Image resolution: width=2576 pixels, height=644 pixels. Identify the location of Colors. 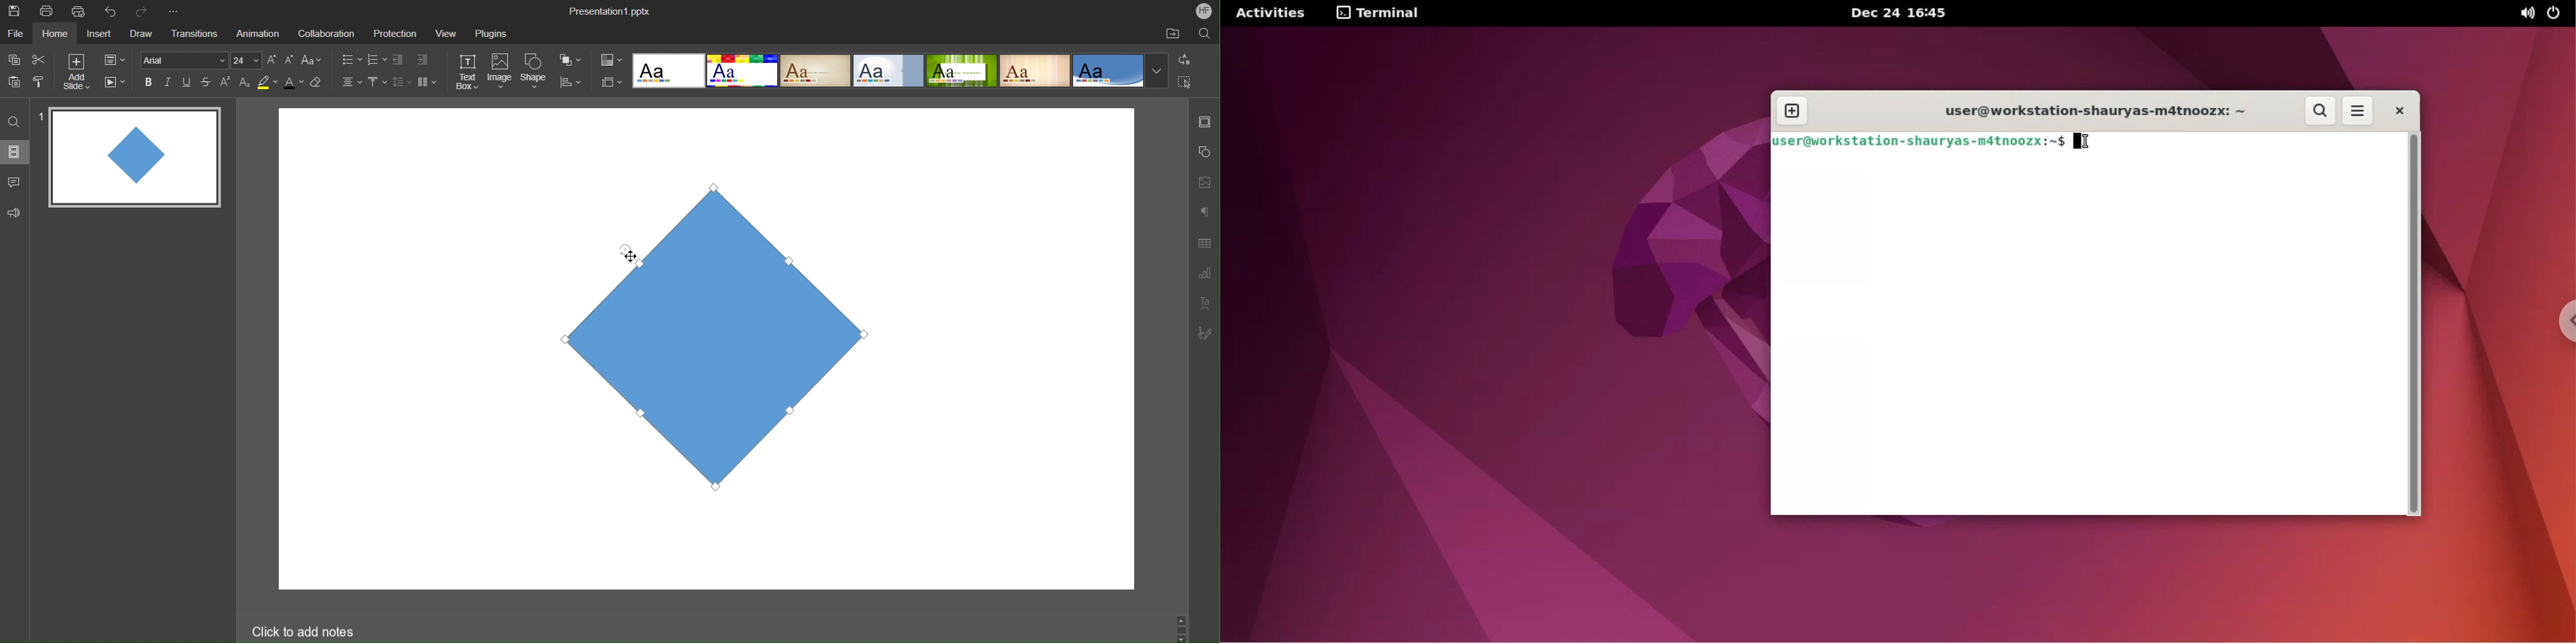
(610, 59).